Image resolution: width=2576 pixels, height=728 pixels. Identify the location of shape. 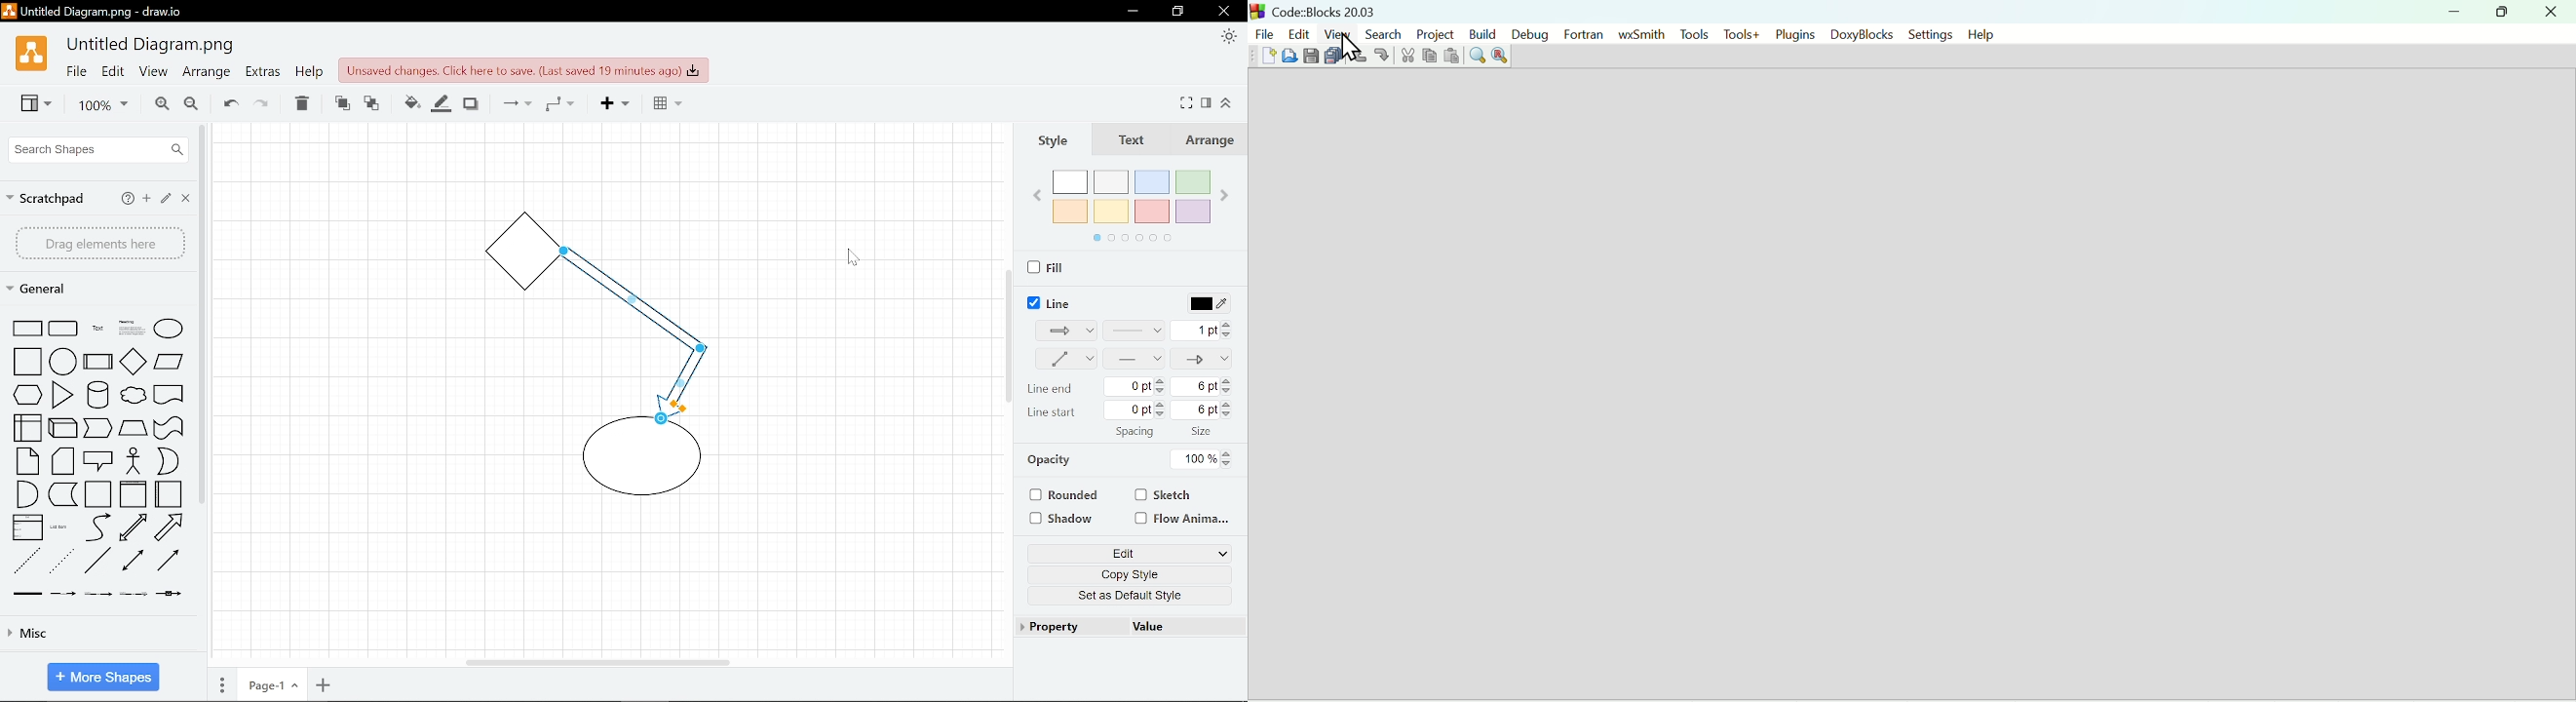
(22, 428).